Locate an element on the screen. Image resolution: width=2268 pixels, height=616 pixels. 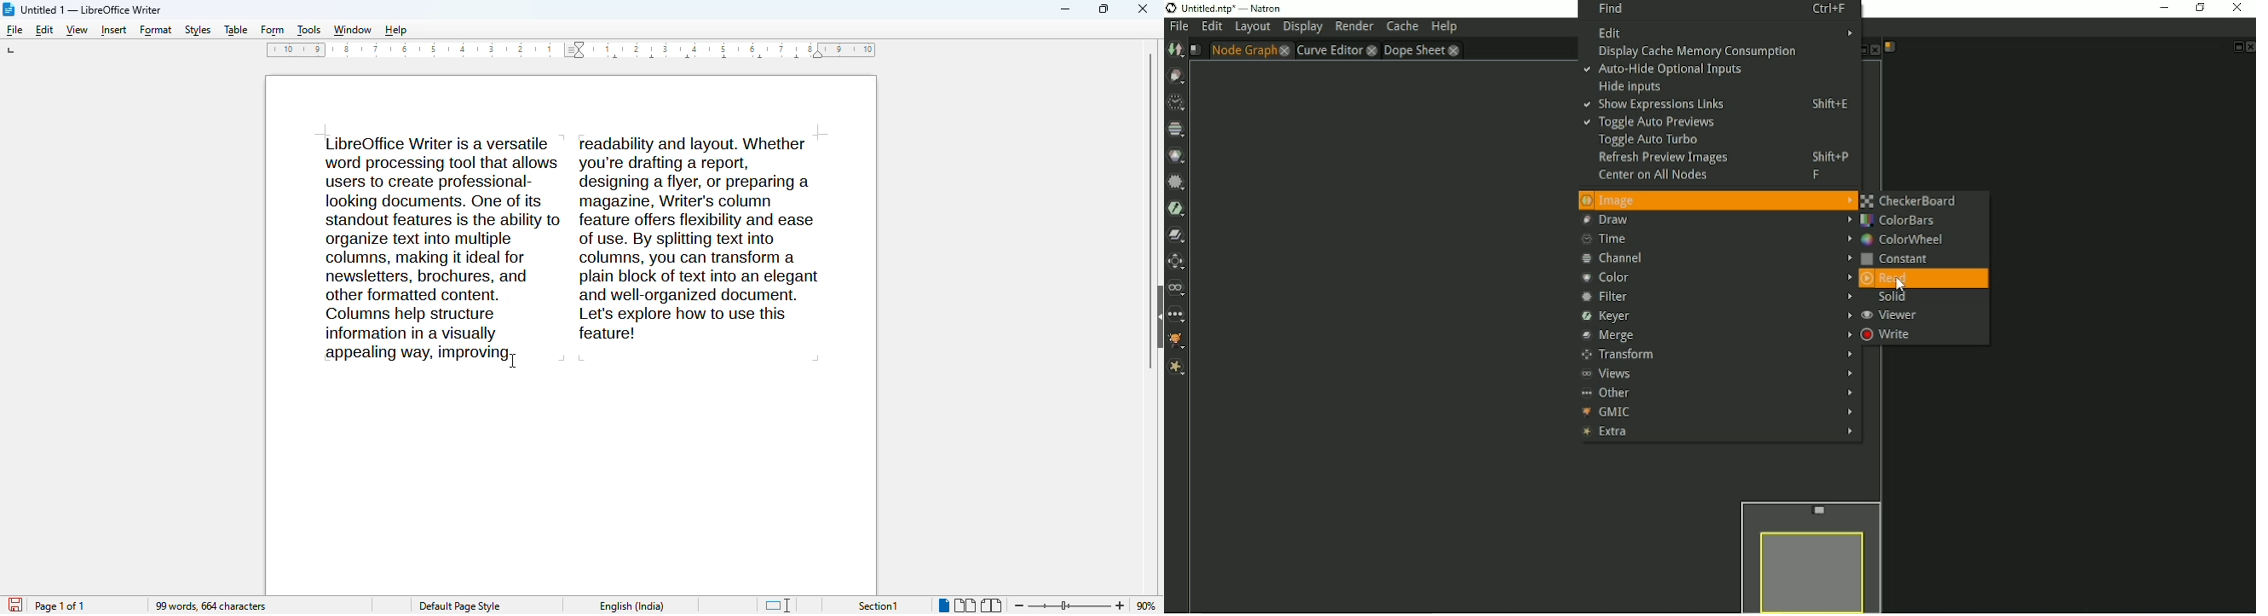
Filter  is located at coordinates (1715, 297).